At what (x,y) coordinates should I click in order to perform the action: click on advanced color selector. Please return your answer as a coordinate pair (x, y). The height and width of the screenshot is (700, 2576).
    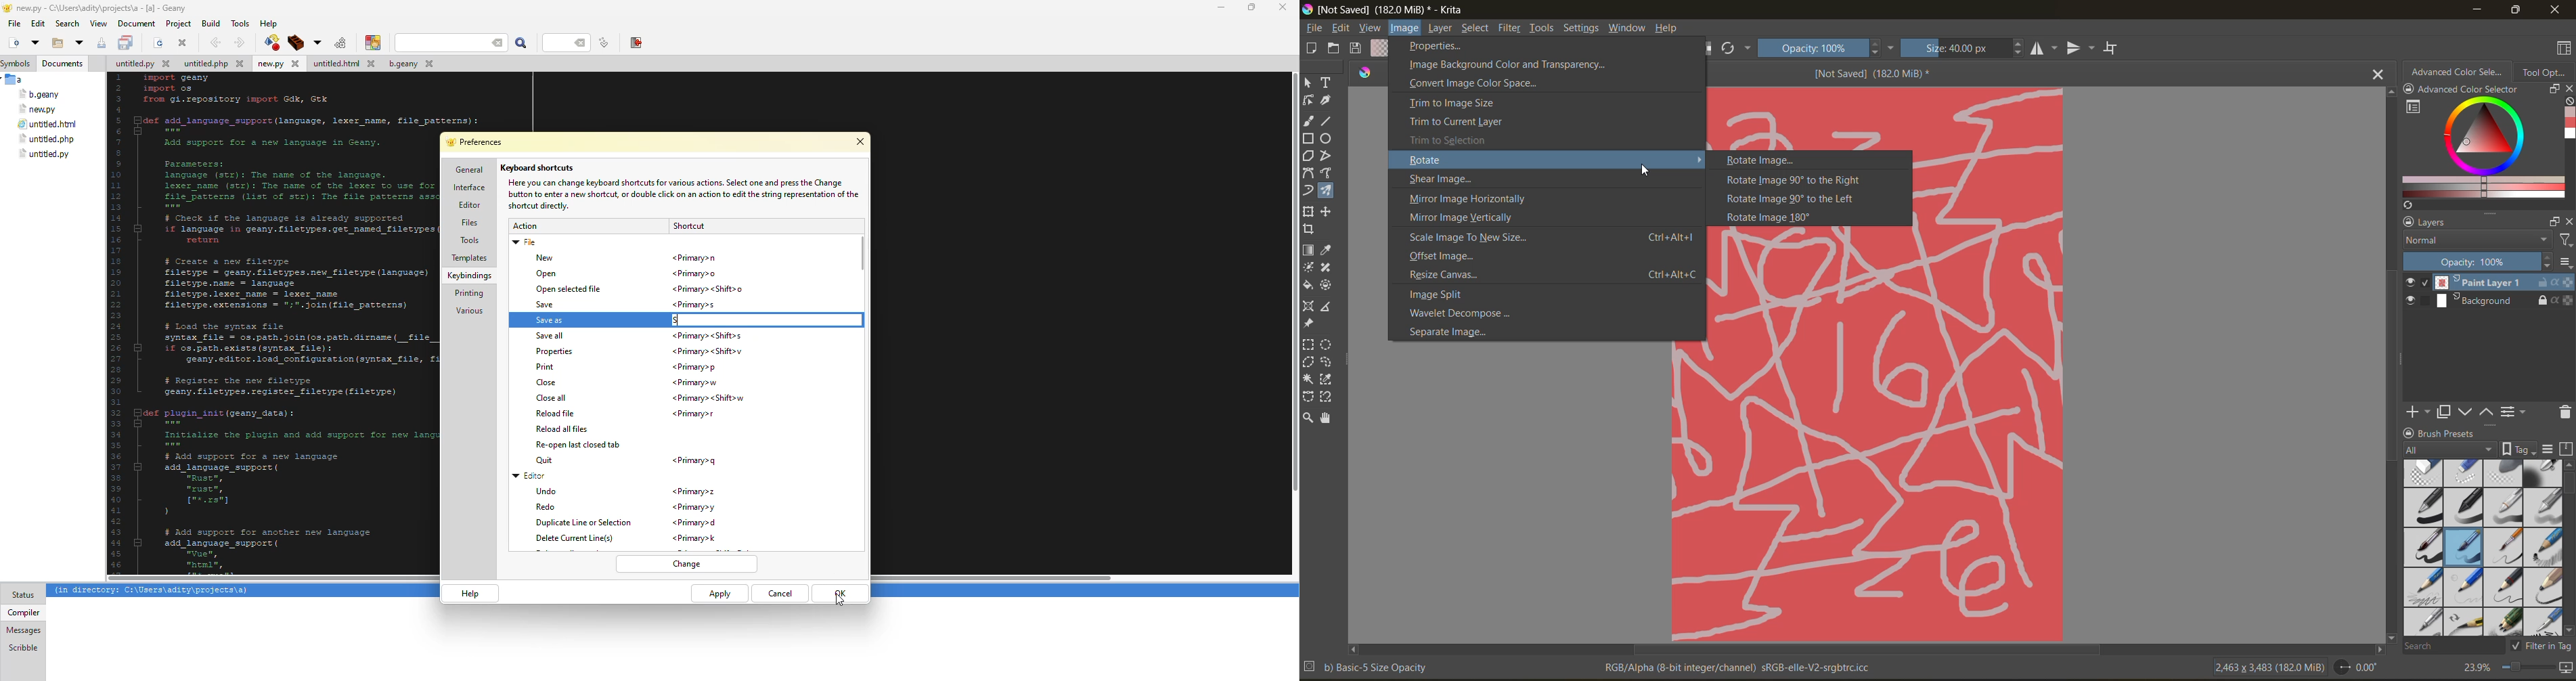
    Looking at the image, I should click on (2461, 81).